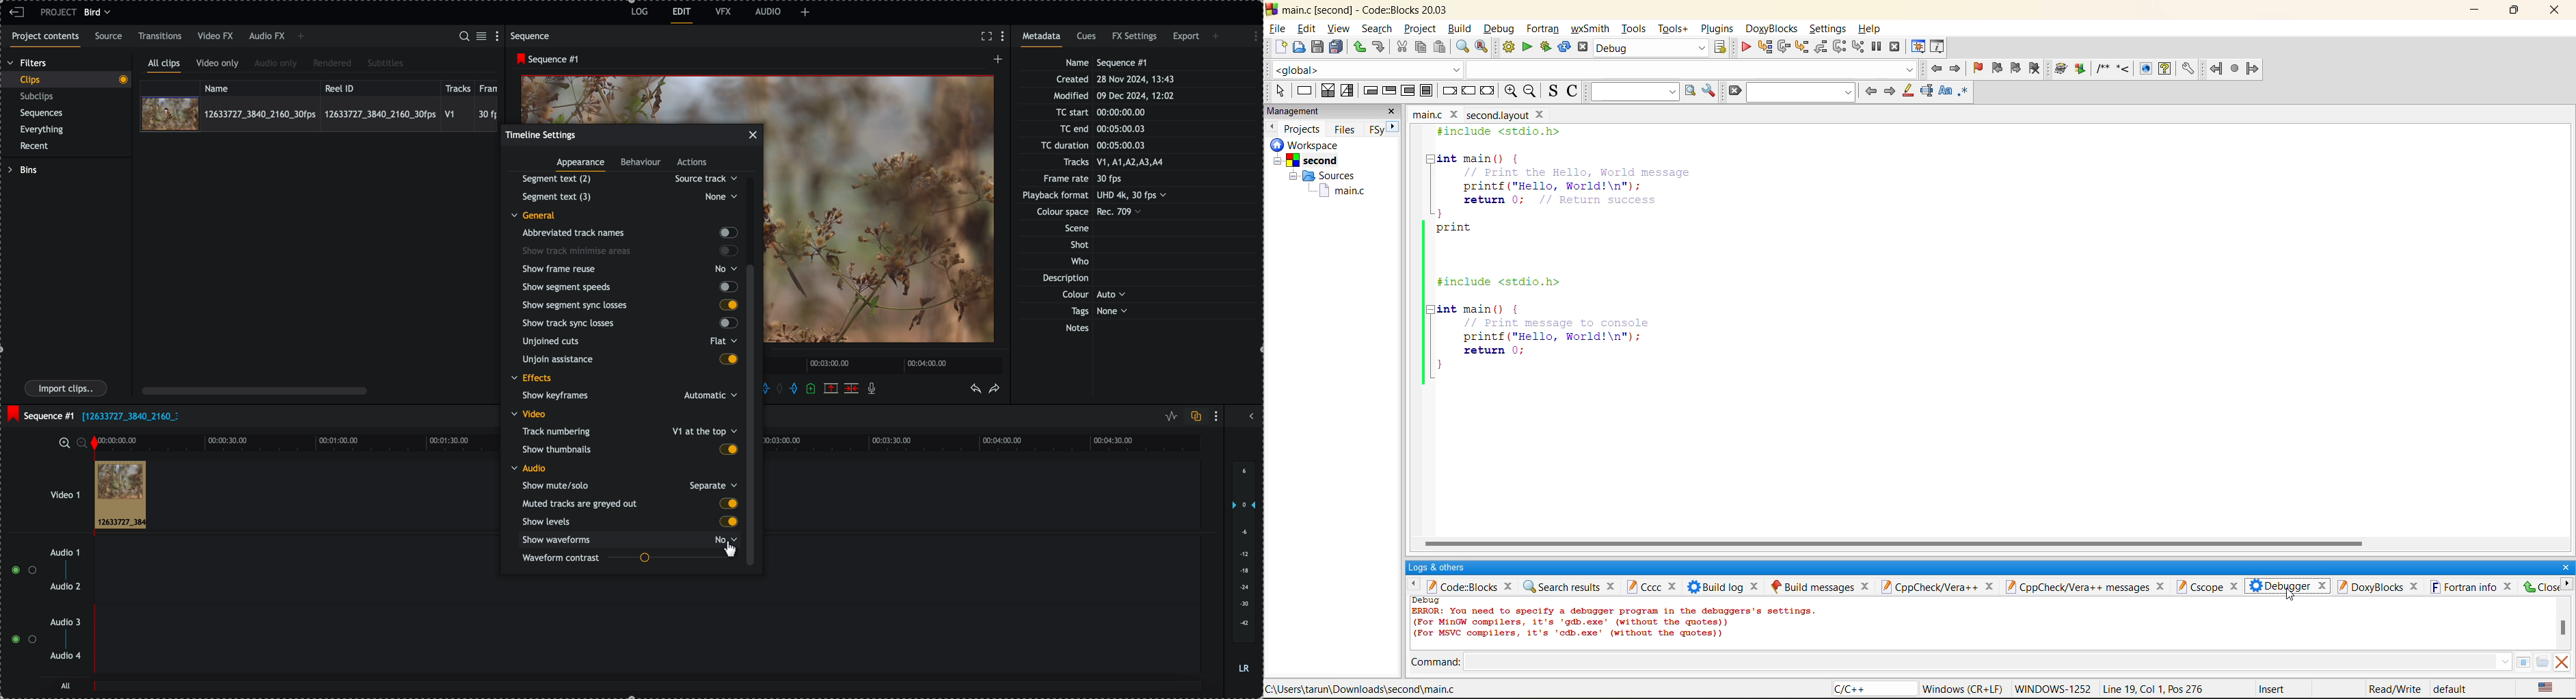  What do you see at coordinates (1940, 588) in the screenshot?
I see `cppcheck/vera++` at bounding box center [1940, 588].